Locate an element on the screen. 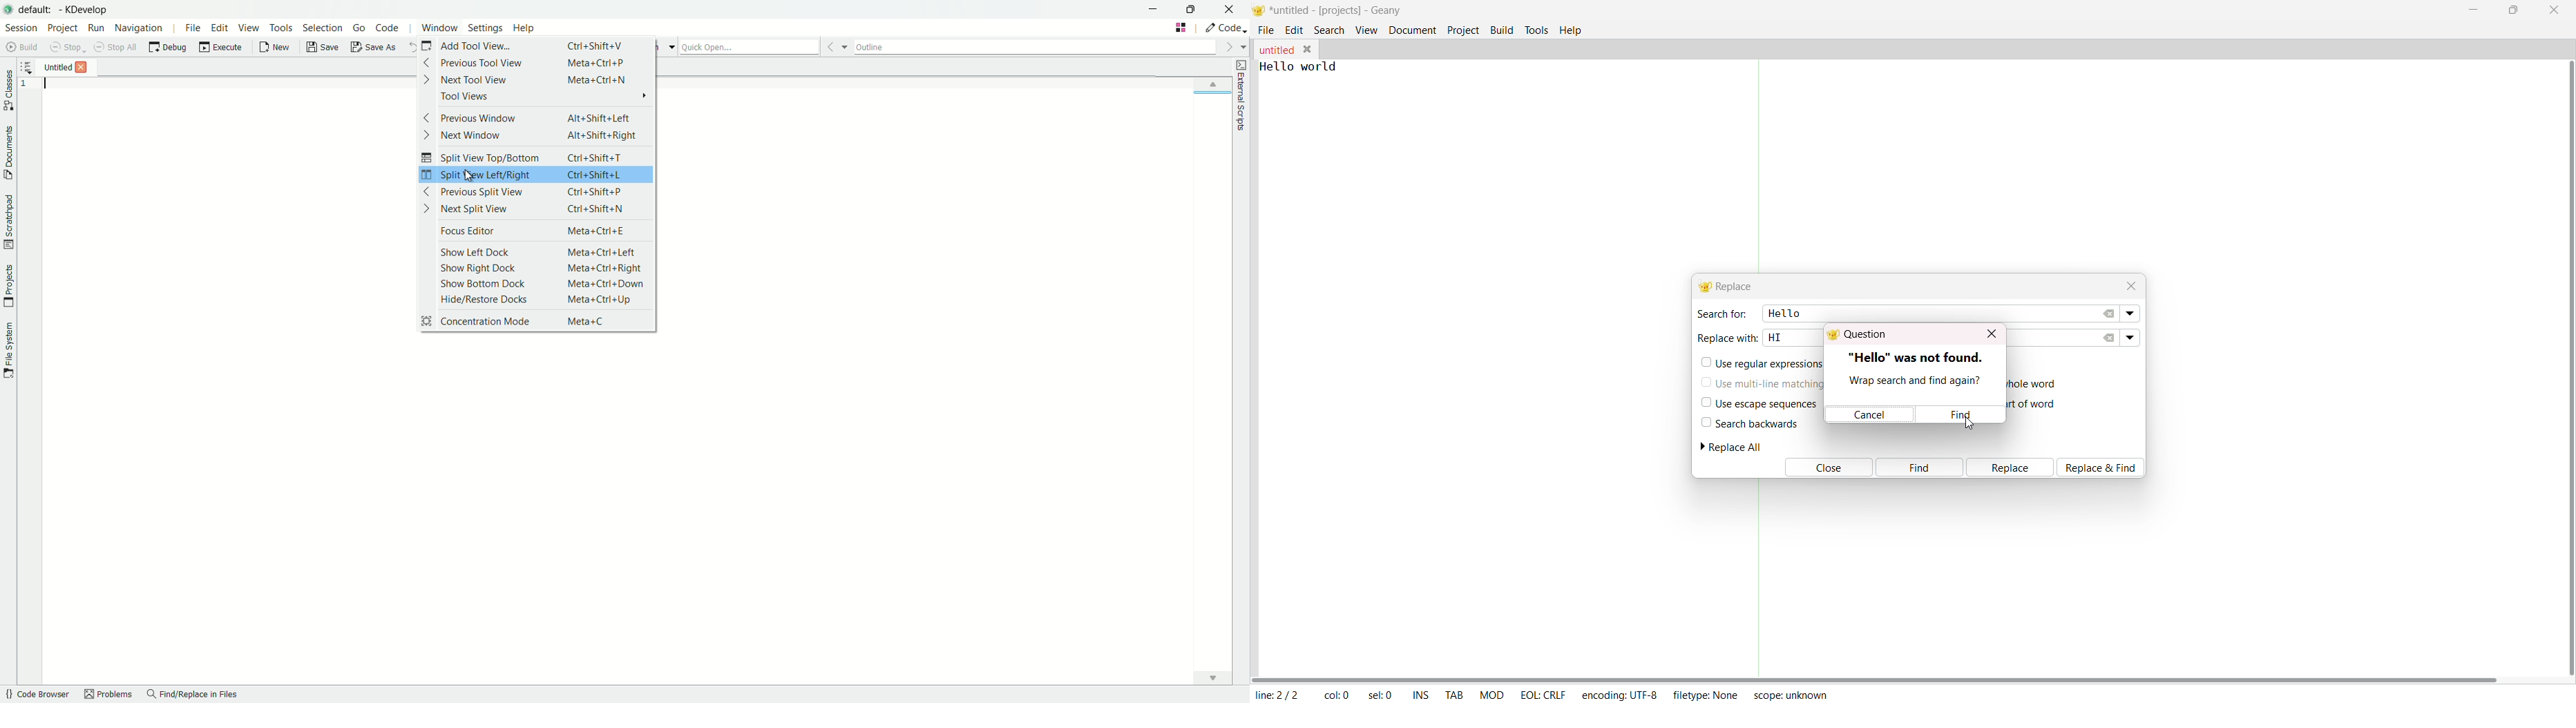 Image resolution: width=2576 pixels, height=728 pixels. Close is located at coordinates (1826, 468).